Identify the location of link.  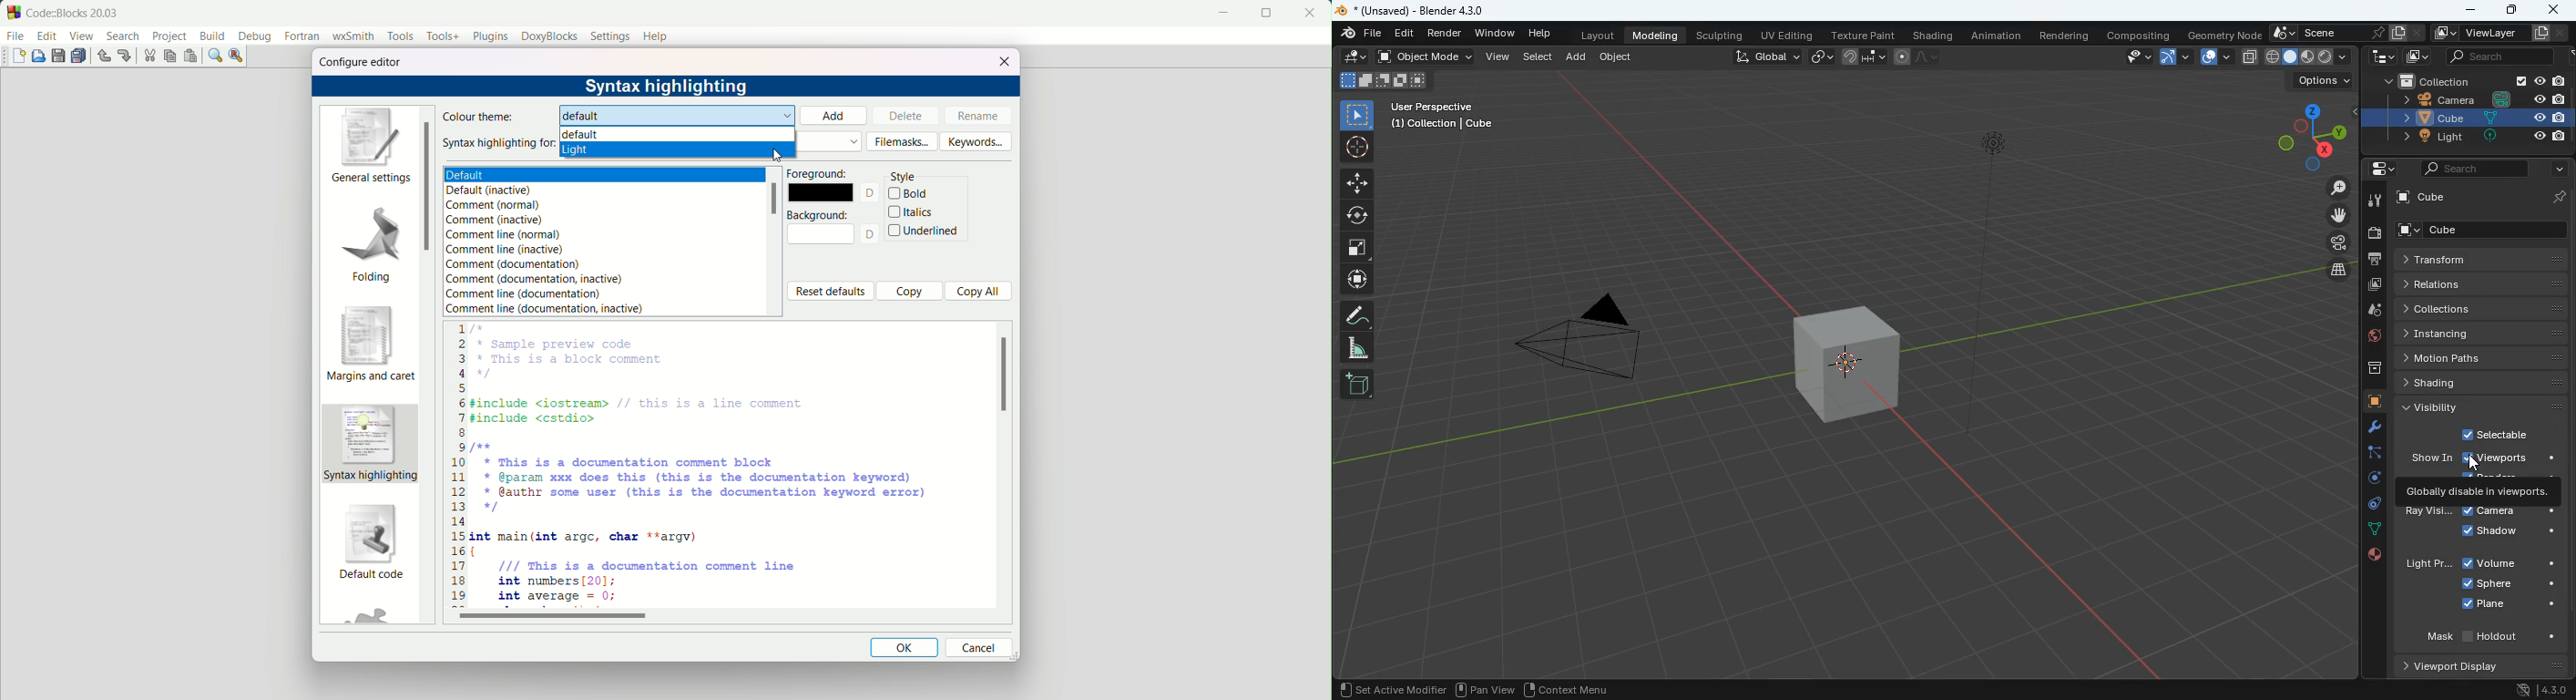
(1821, 56).